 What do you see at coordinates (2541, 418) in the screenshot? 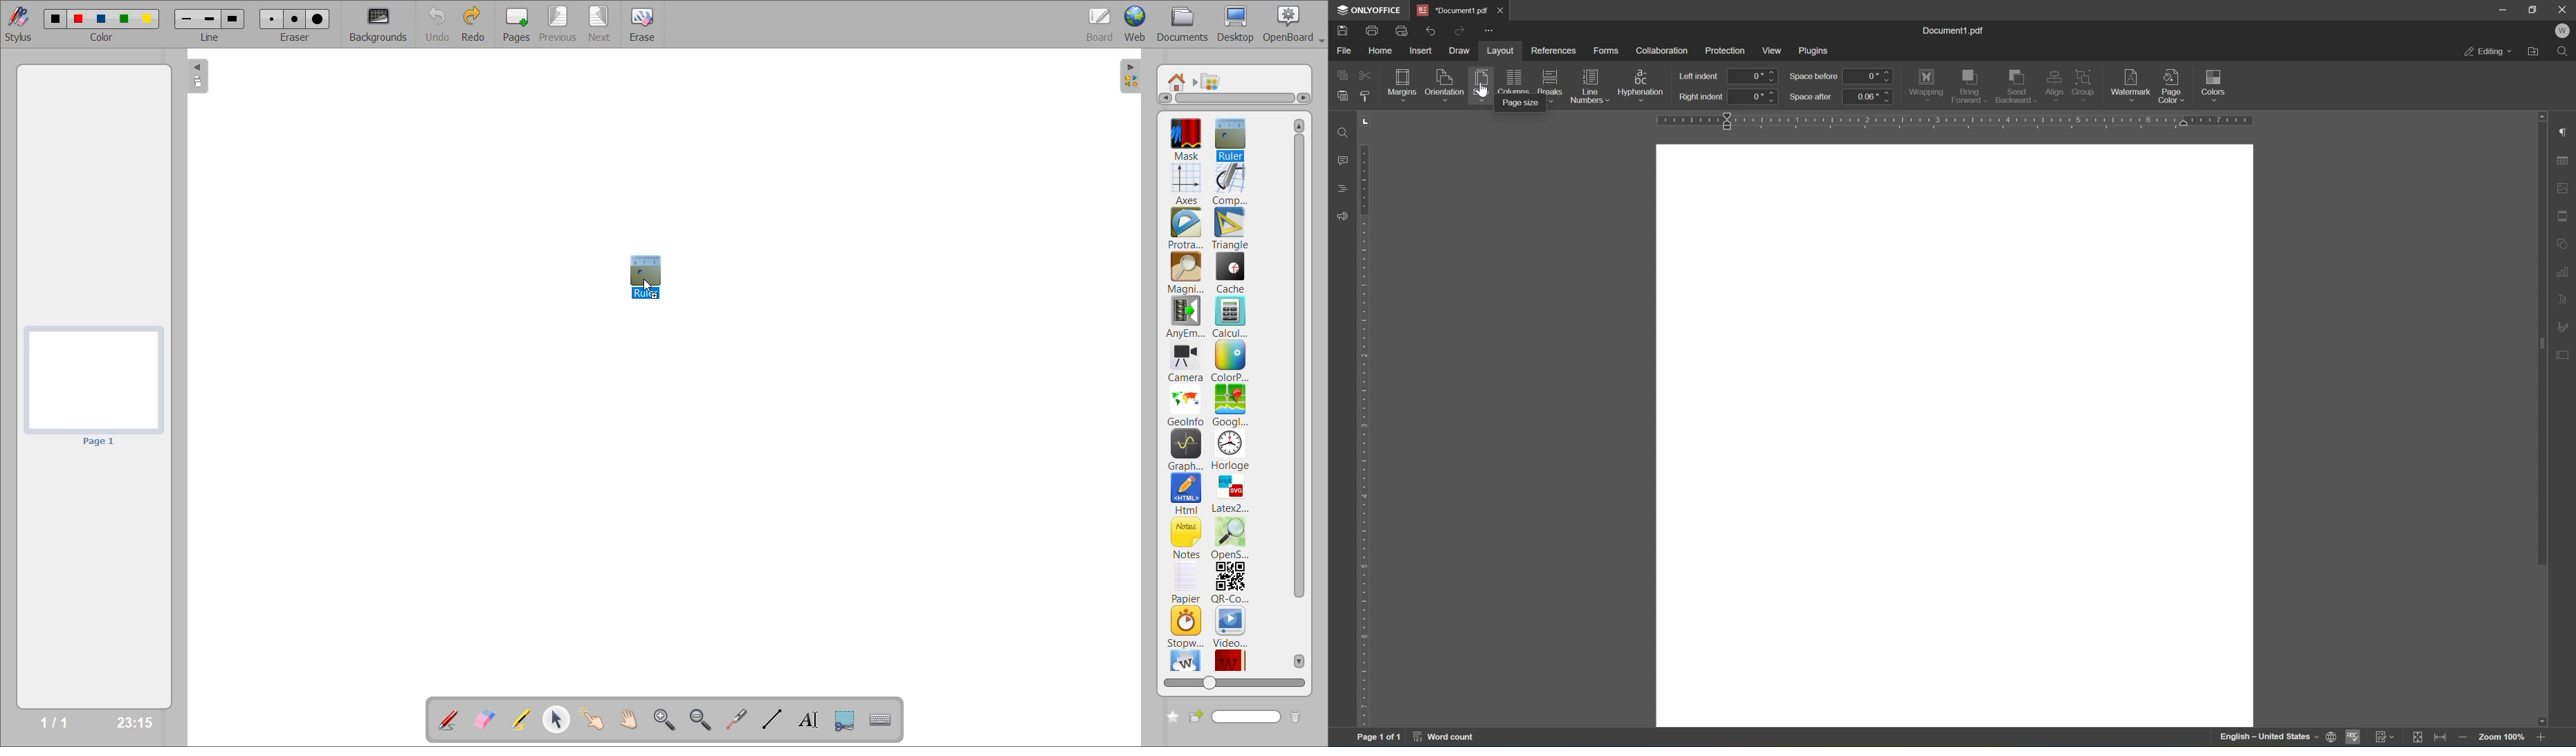
I see `scroll bar` at bounding box center [2541, 418].